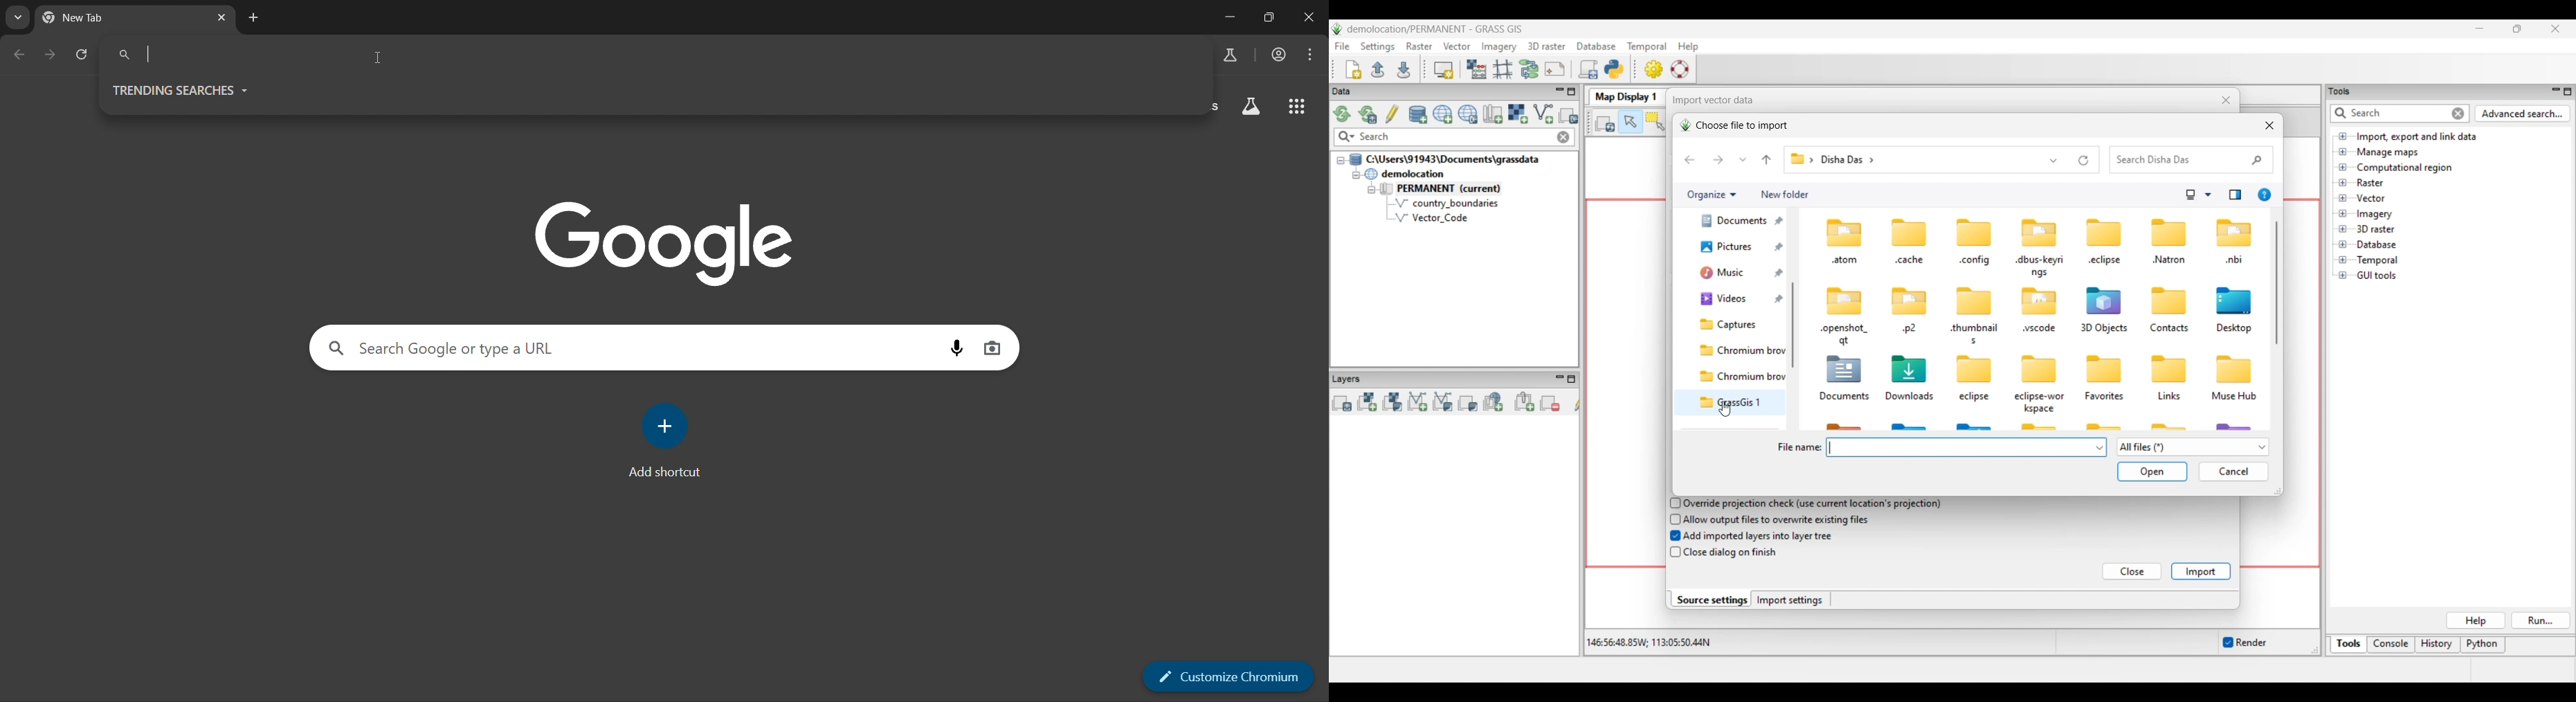 Image resolution: width=2576 pixels, height=728 pixels. I want to click on search panel, so click(230, 53).